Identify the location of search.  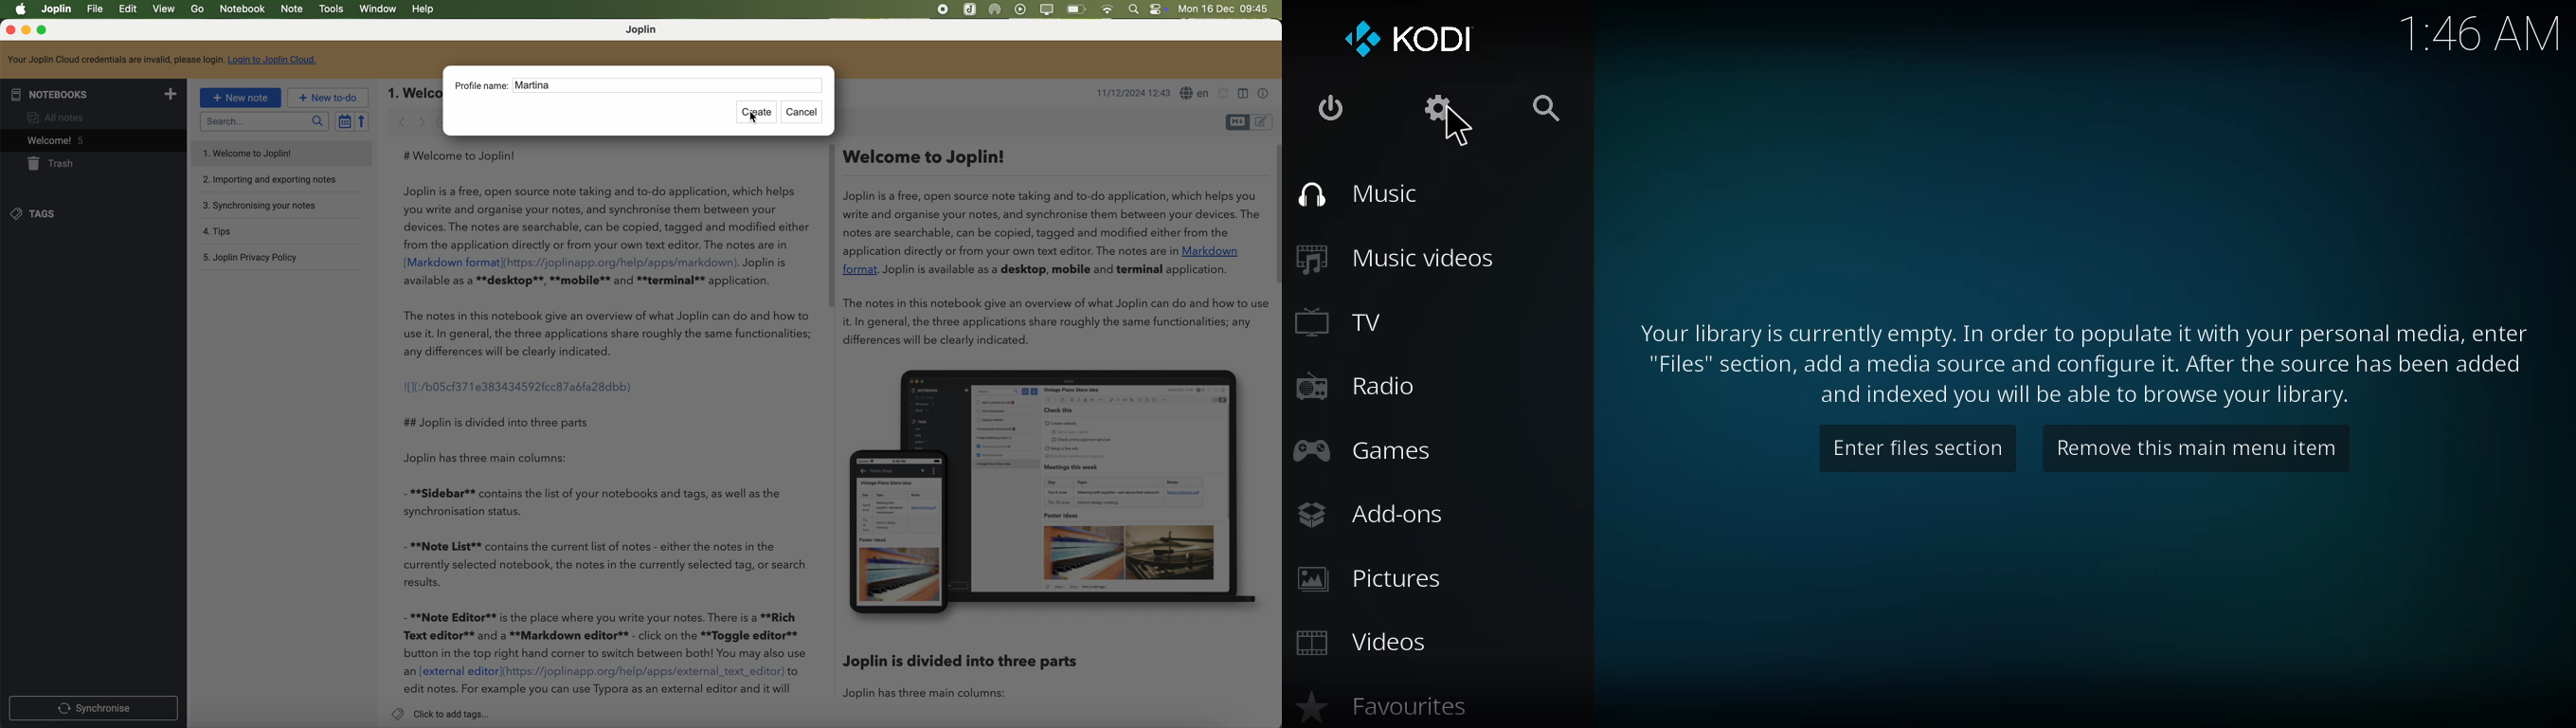
(1548, 109).